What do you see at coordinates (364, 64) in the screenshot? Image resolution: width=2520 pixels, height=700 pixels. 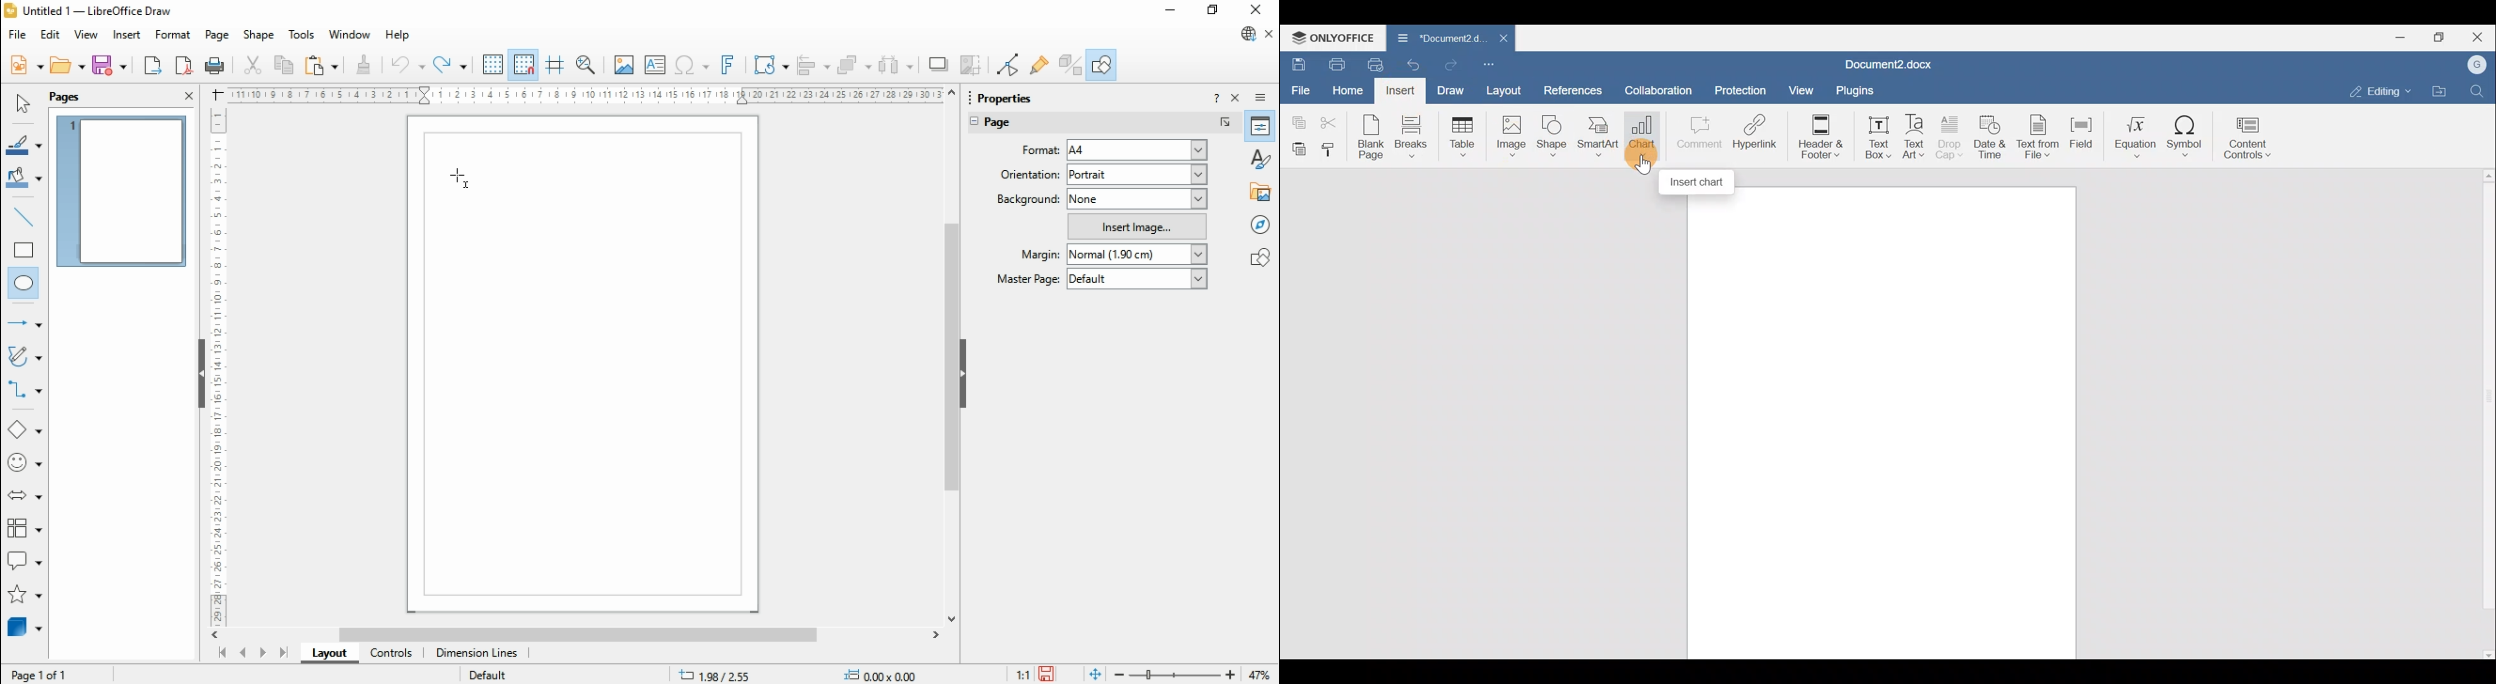 I see `clone formatting` at bounding box center [364, 64].